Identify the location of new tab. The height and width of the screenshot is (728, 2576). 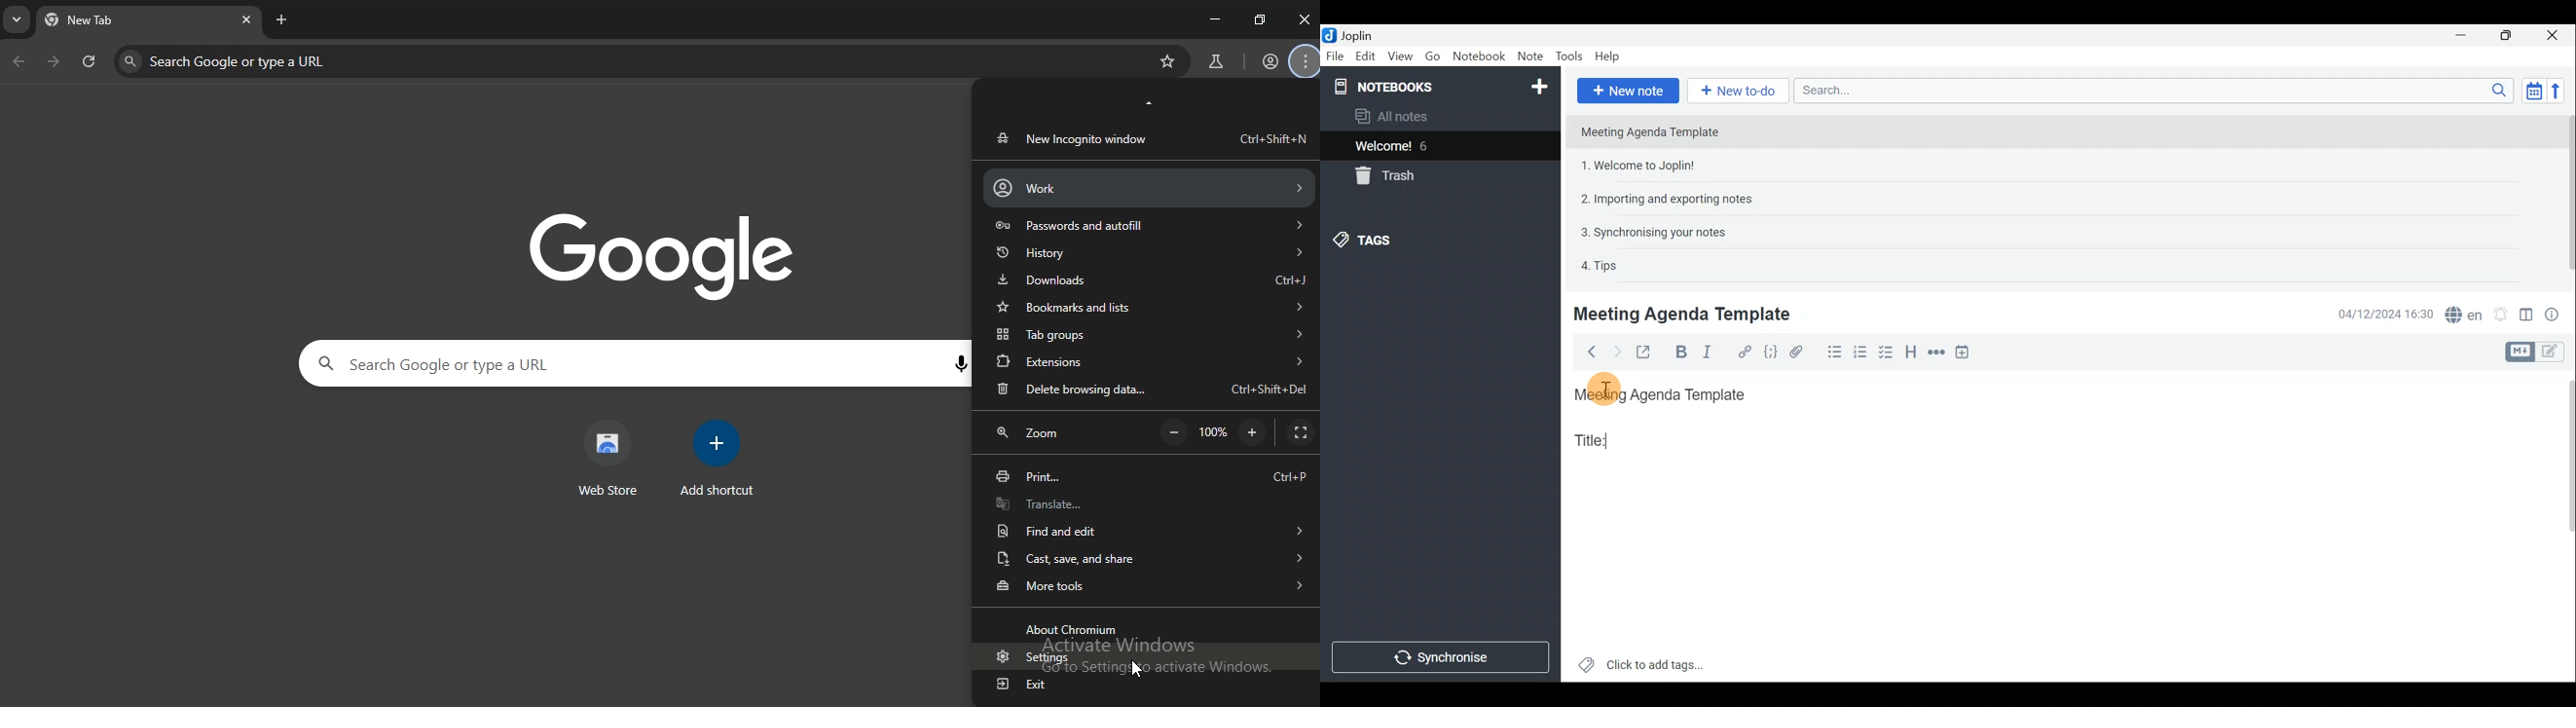
(282, 19).